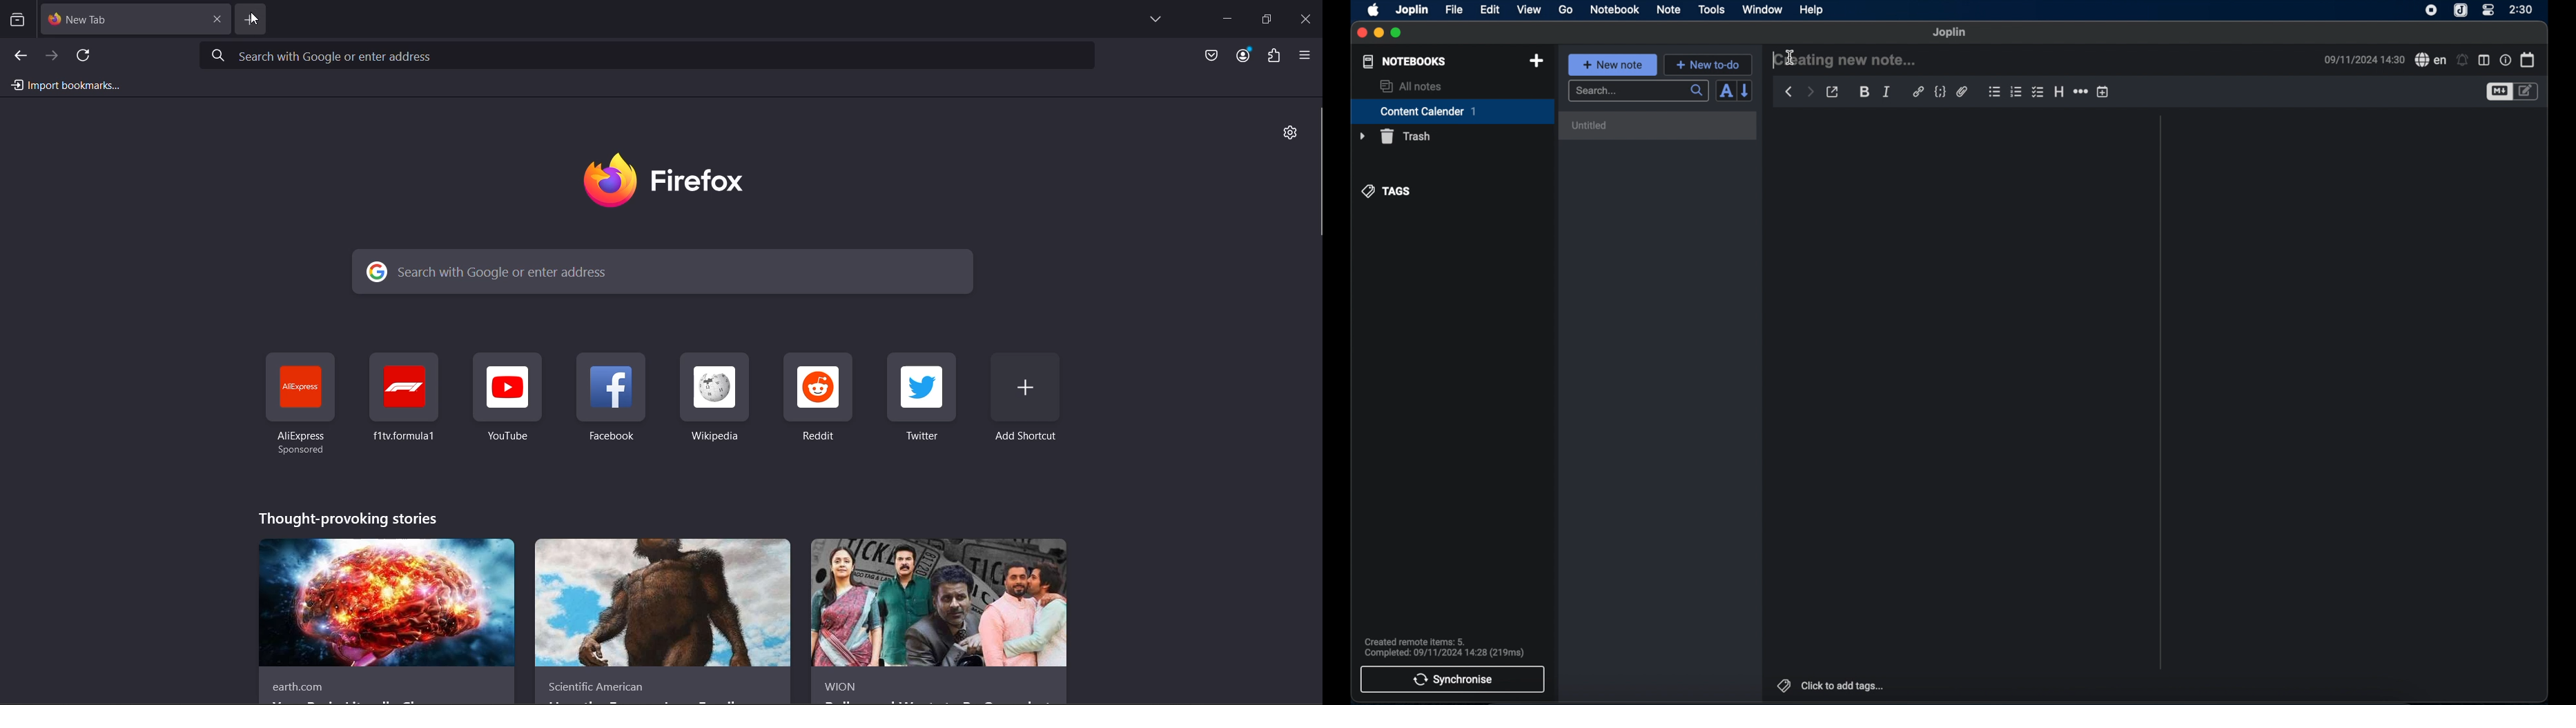  Describe the element at coordinates (404, 399) in the screenshot. I see `shortcut` at that location.